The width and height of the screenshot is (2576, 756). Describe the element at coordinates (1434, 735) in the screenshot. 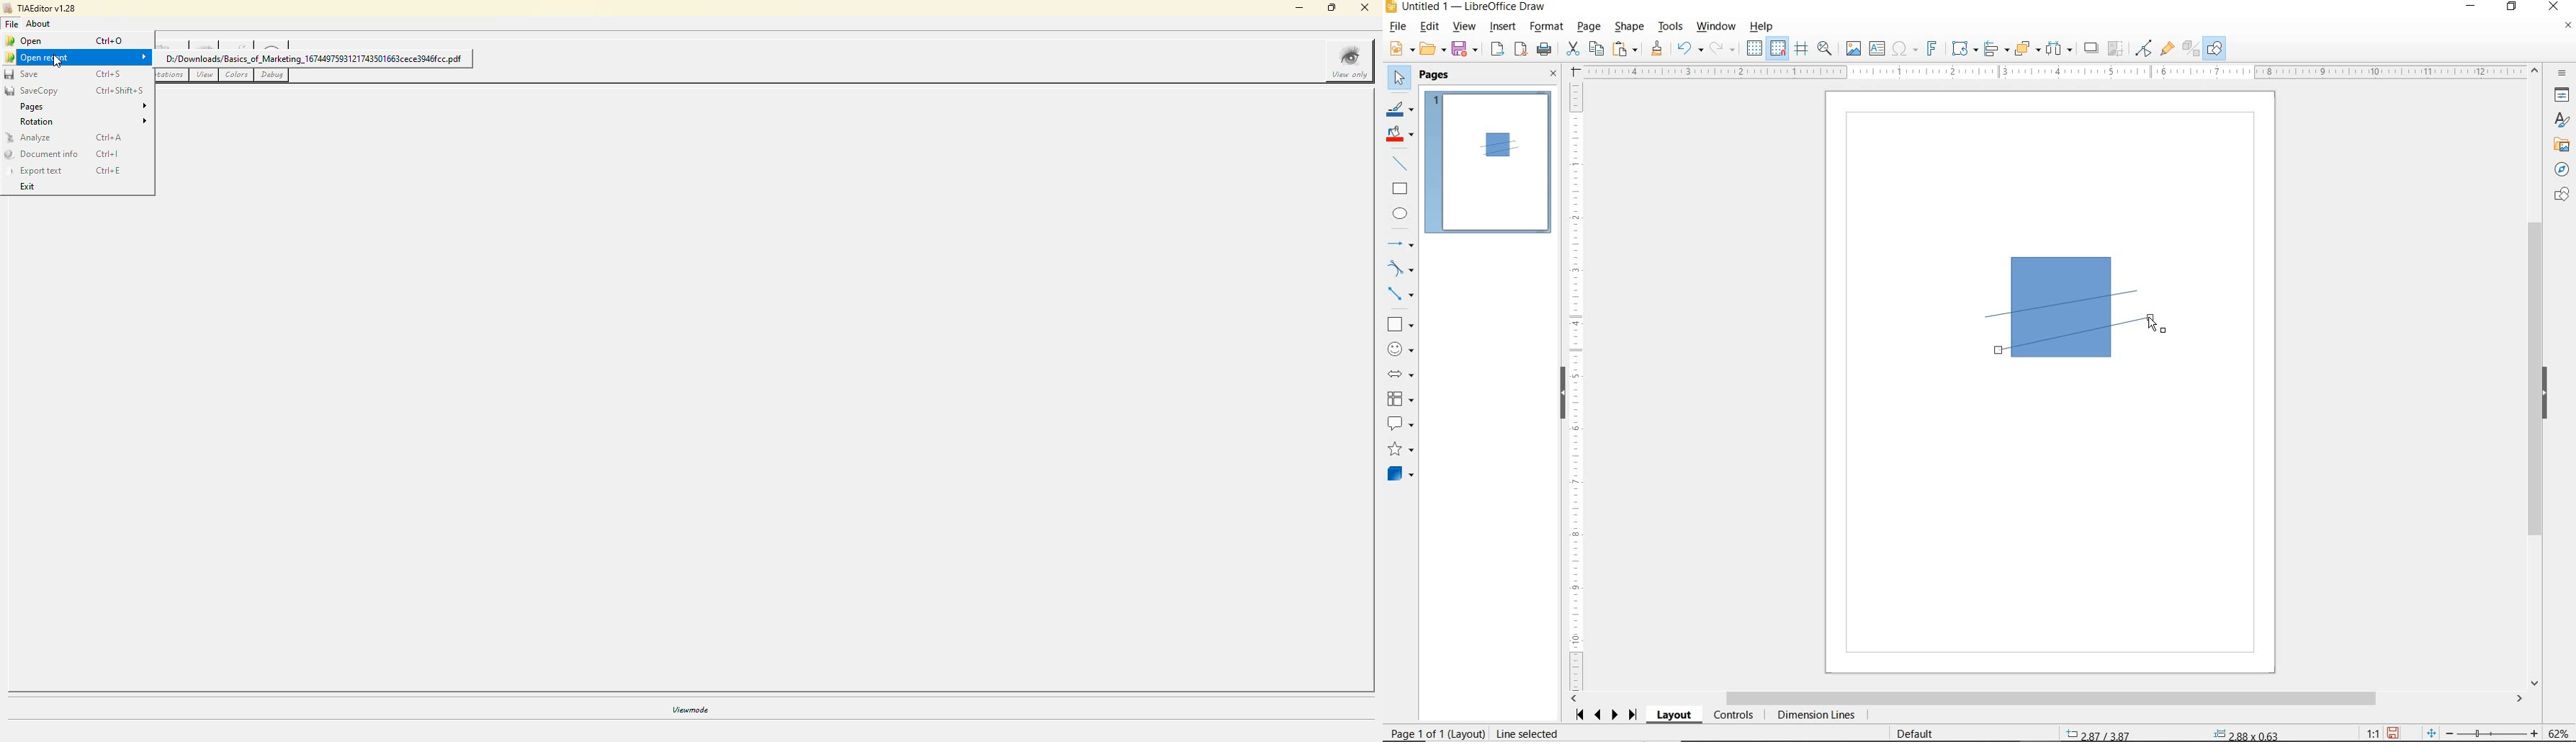

I see `PAGE 1 OF 1` at that location.